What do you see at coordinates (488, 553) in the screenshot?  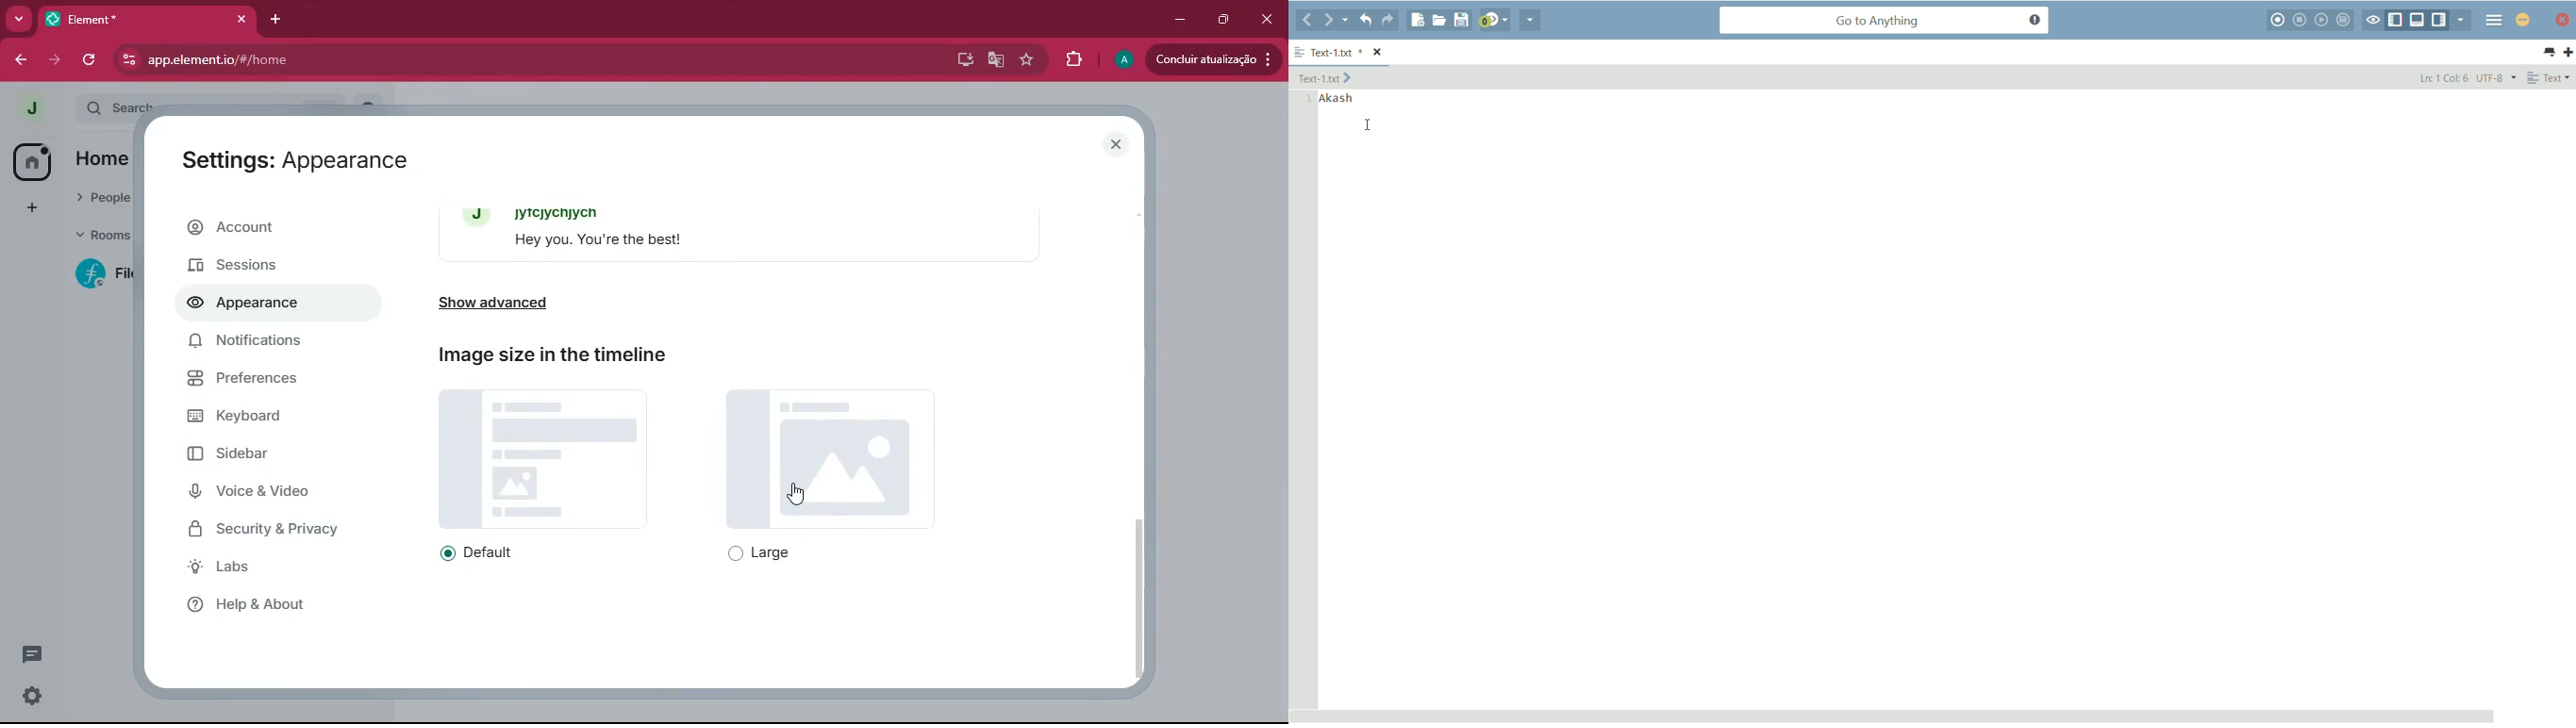 I see `default` at bounding box center [488, 553].